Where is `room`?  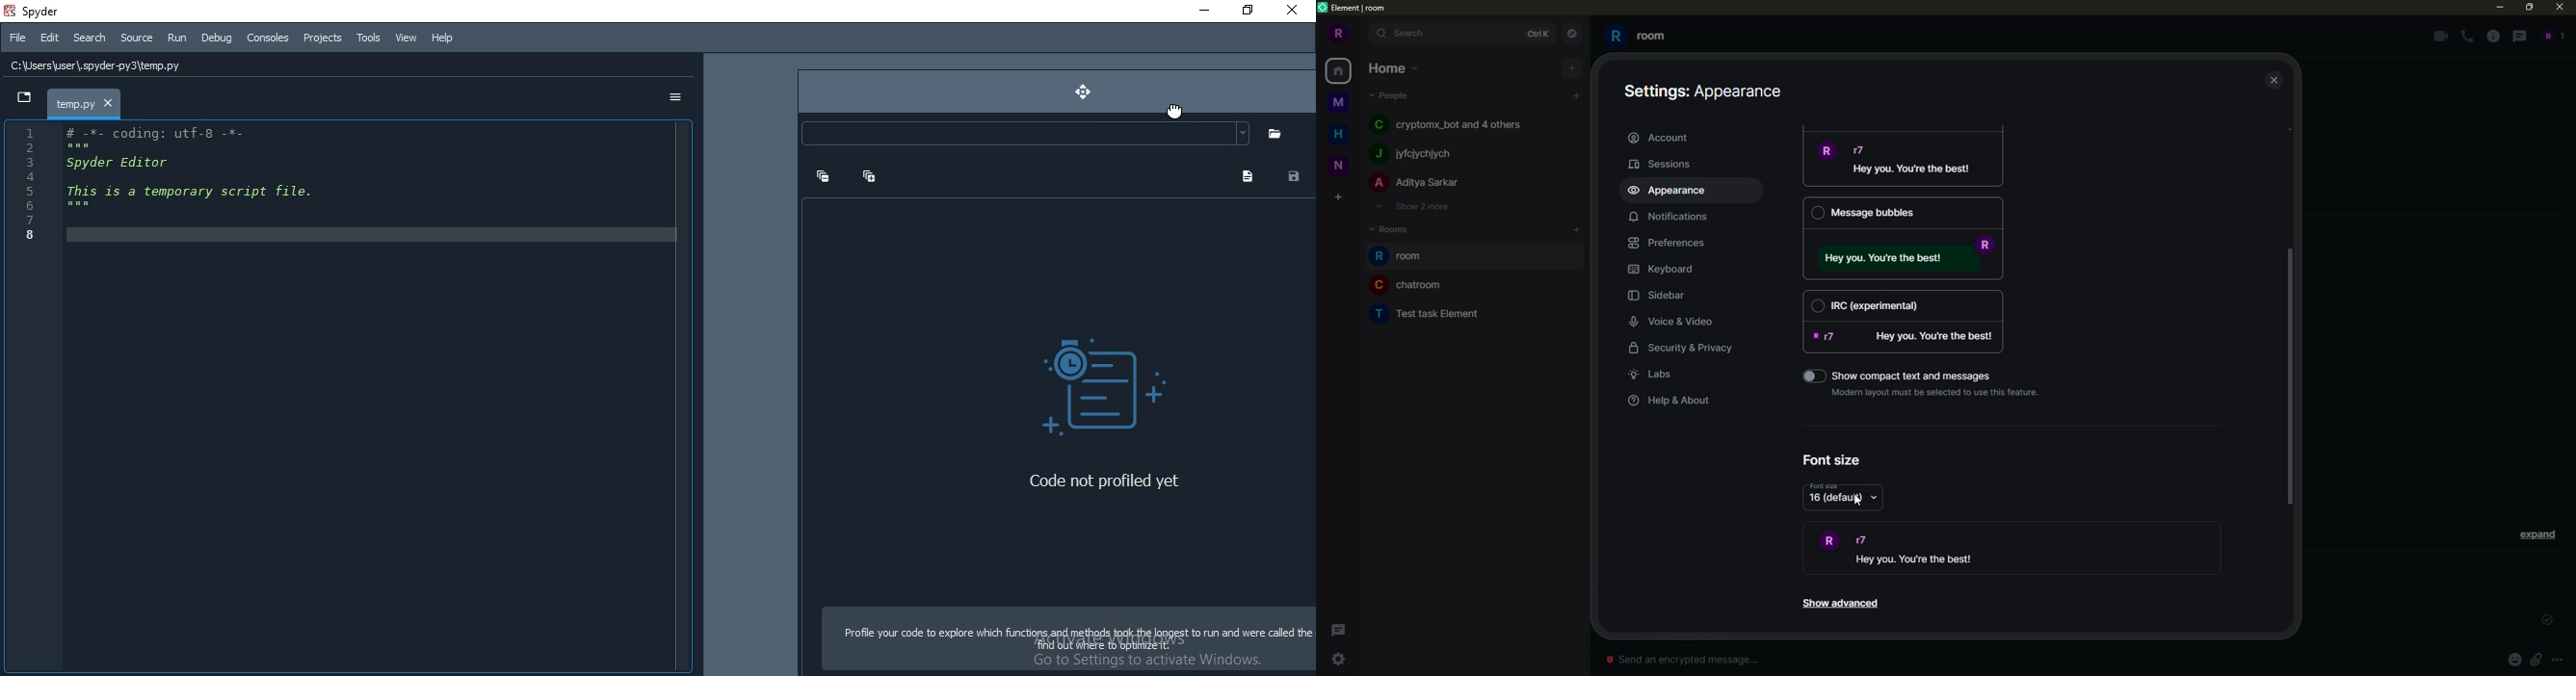 room is located at coordinates (1639, 36).